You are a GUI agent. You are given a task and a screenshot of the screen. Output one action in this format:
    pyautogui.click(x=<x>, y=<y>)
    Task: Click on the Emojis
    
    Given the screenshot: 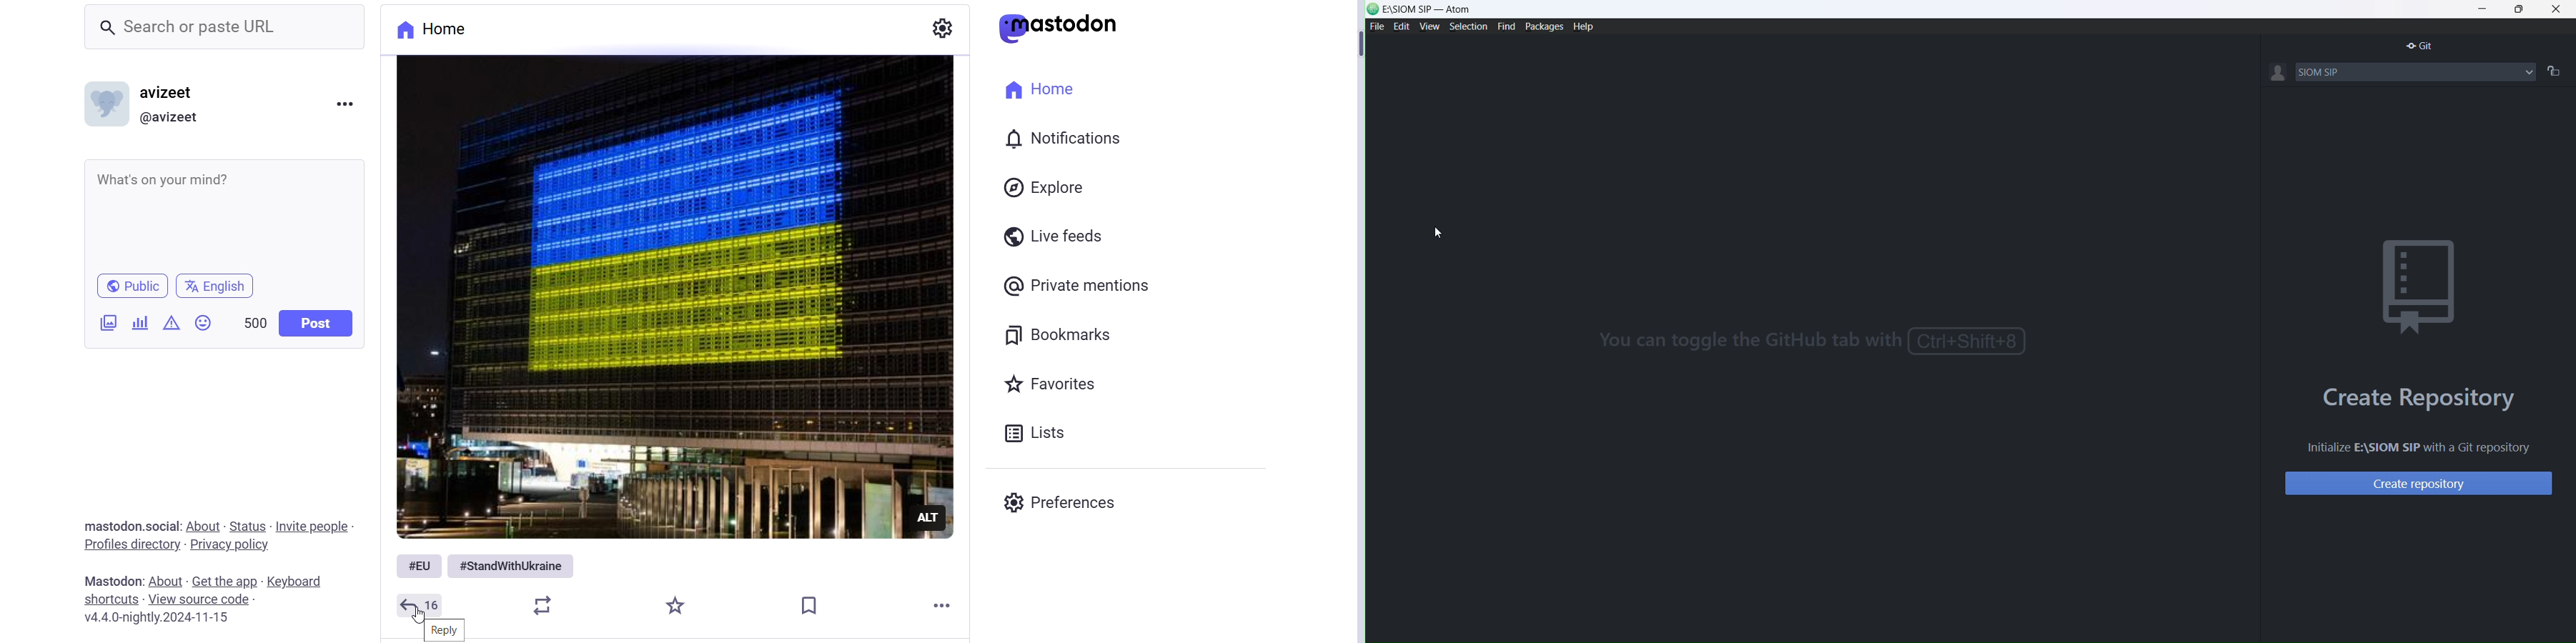 What is the action you would take?
    pyautogui.click(x=204, y=323)
    